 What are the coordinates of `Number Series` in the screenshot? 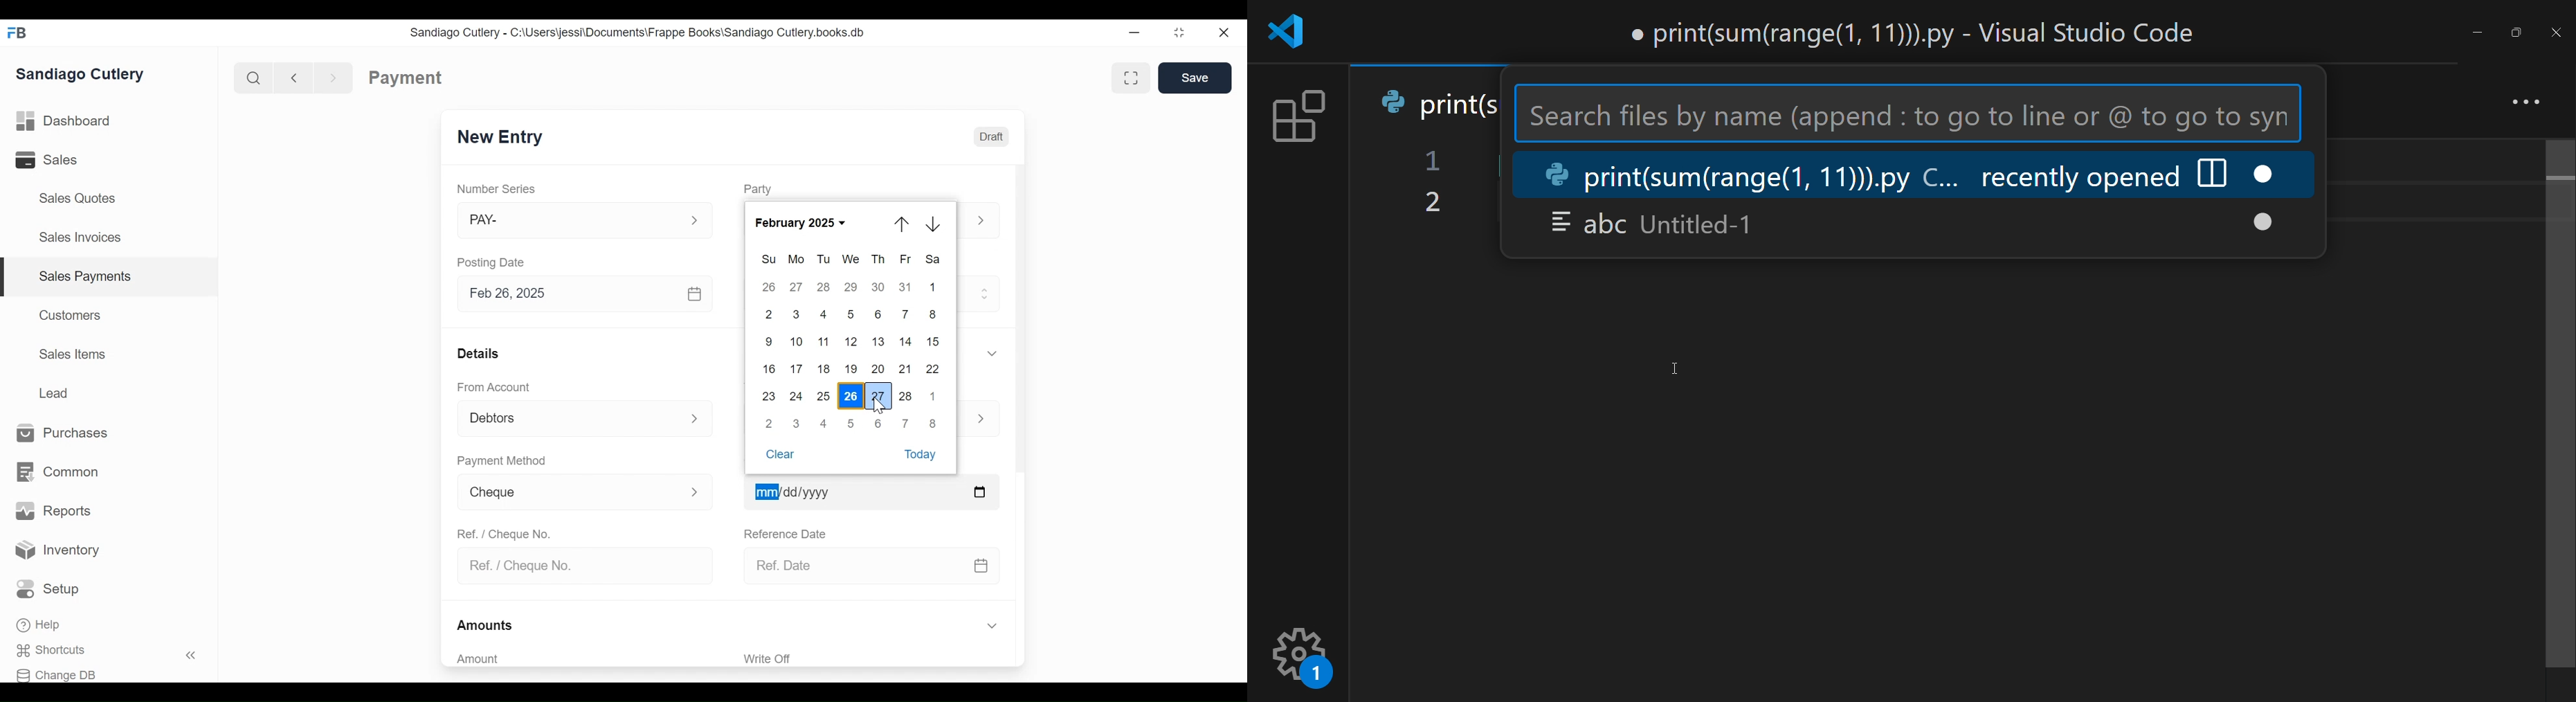 It's located at (498, 189).